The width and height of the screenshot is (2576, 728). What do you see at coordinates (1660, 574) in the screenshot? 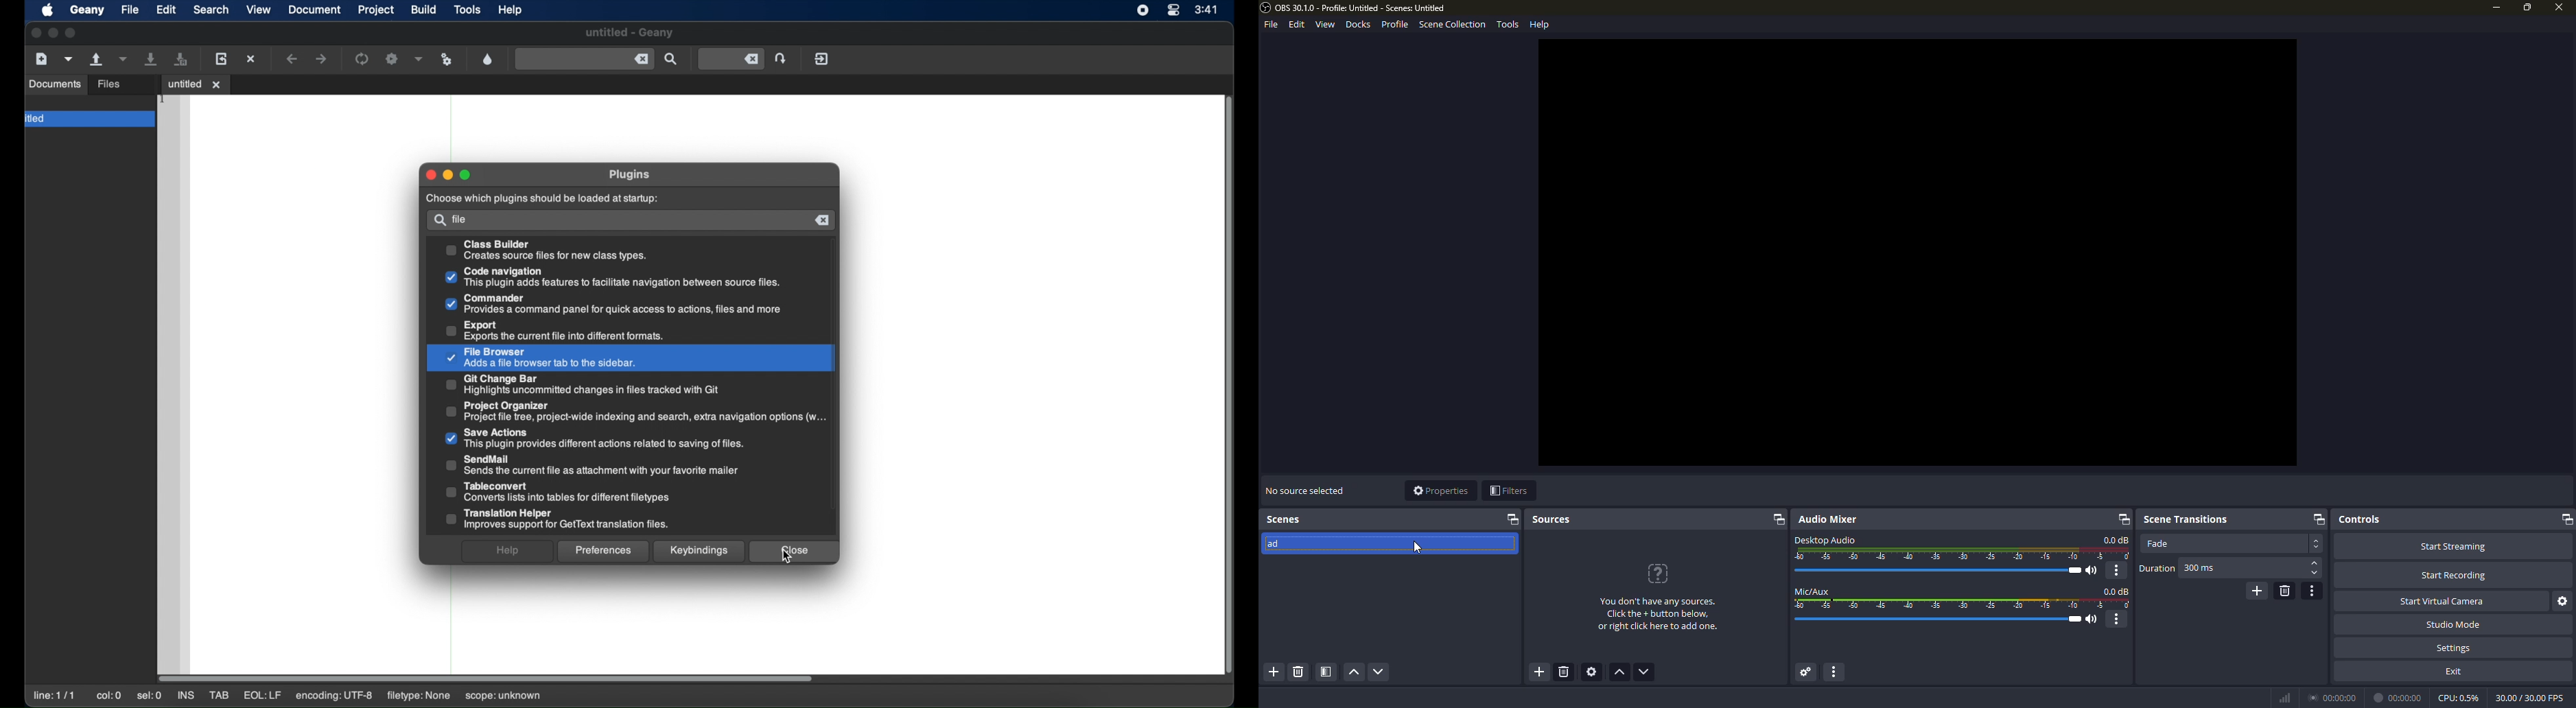
I see `?` at bounding box center [1660, 574].